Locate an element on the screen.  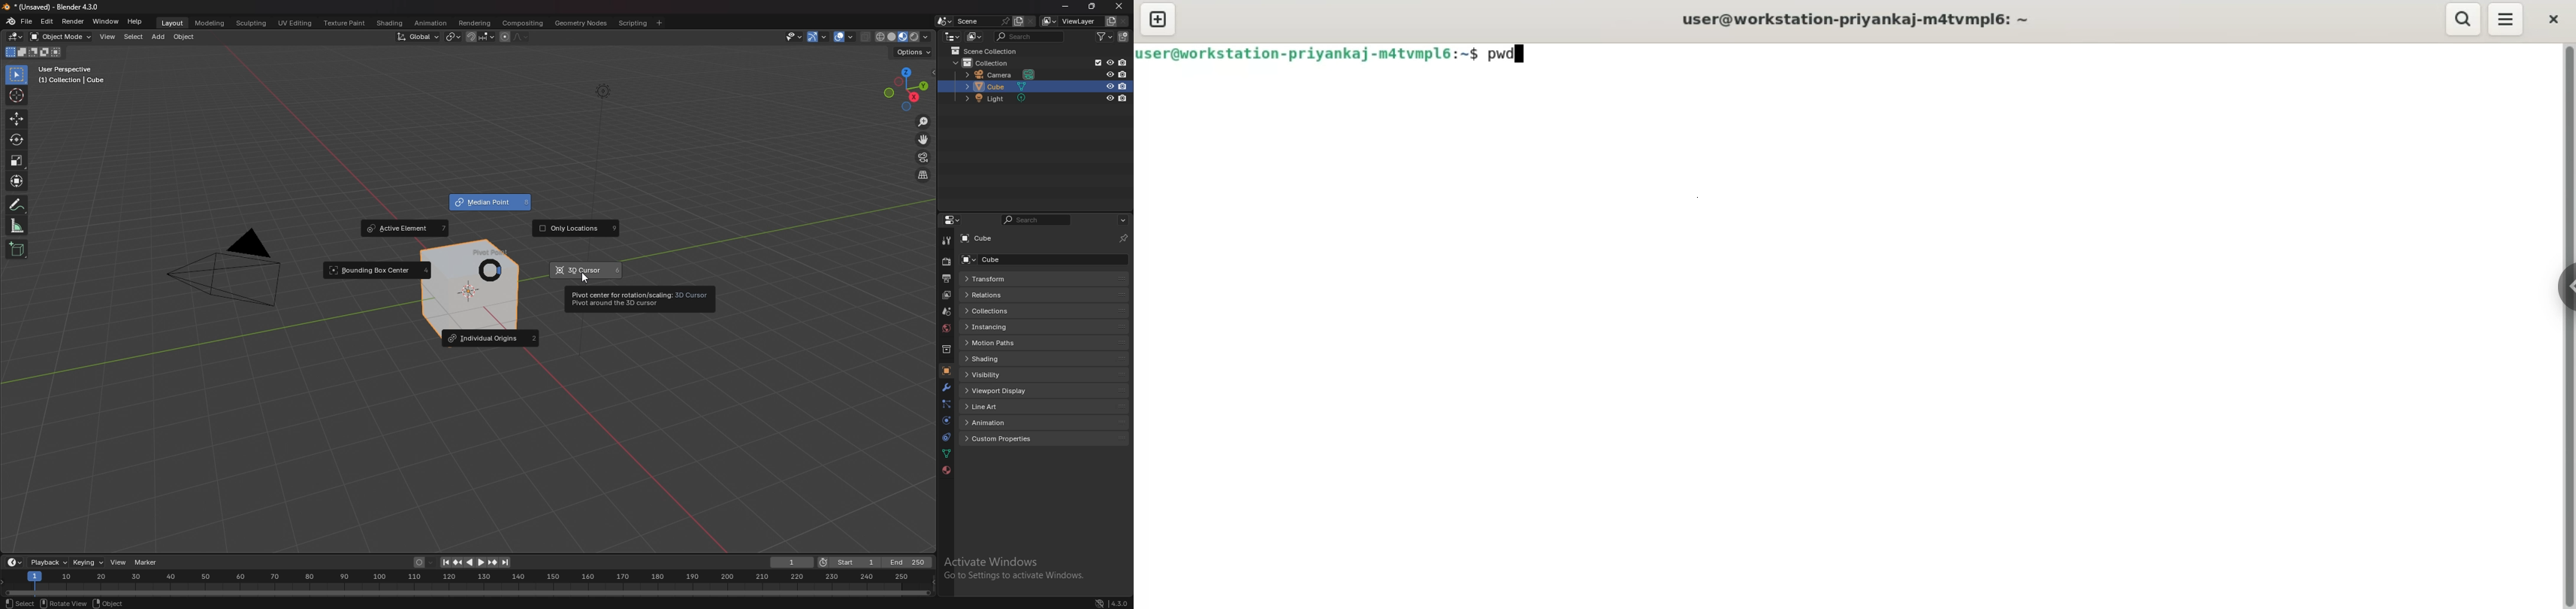
search is located at coordinates (2464, 20).